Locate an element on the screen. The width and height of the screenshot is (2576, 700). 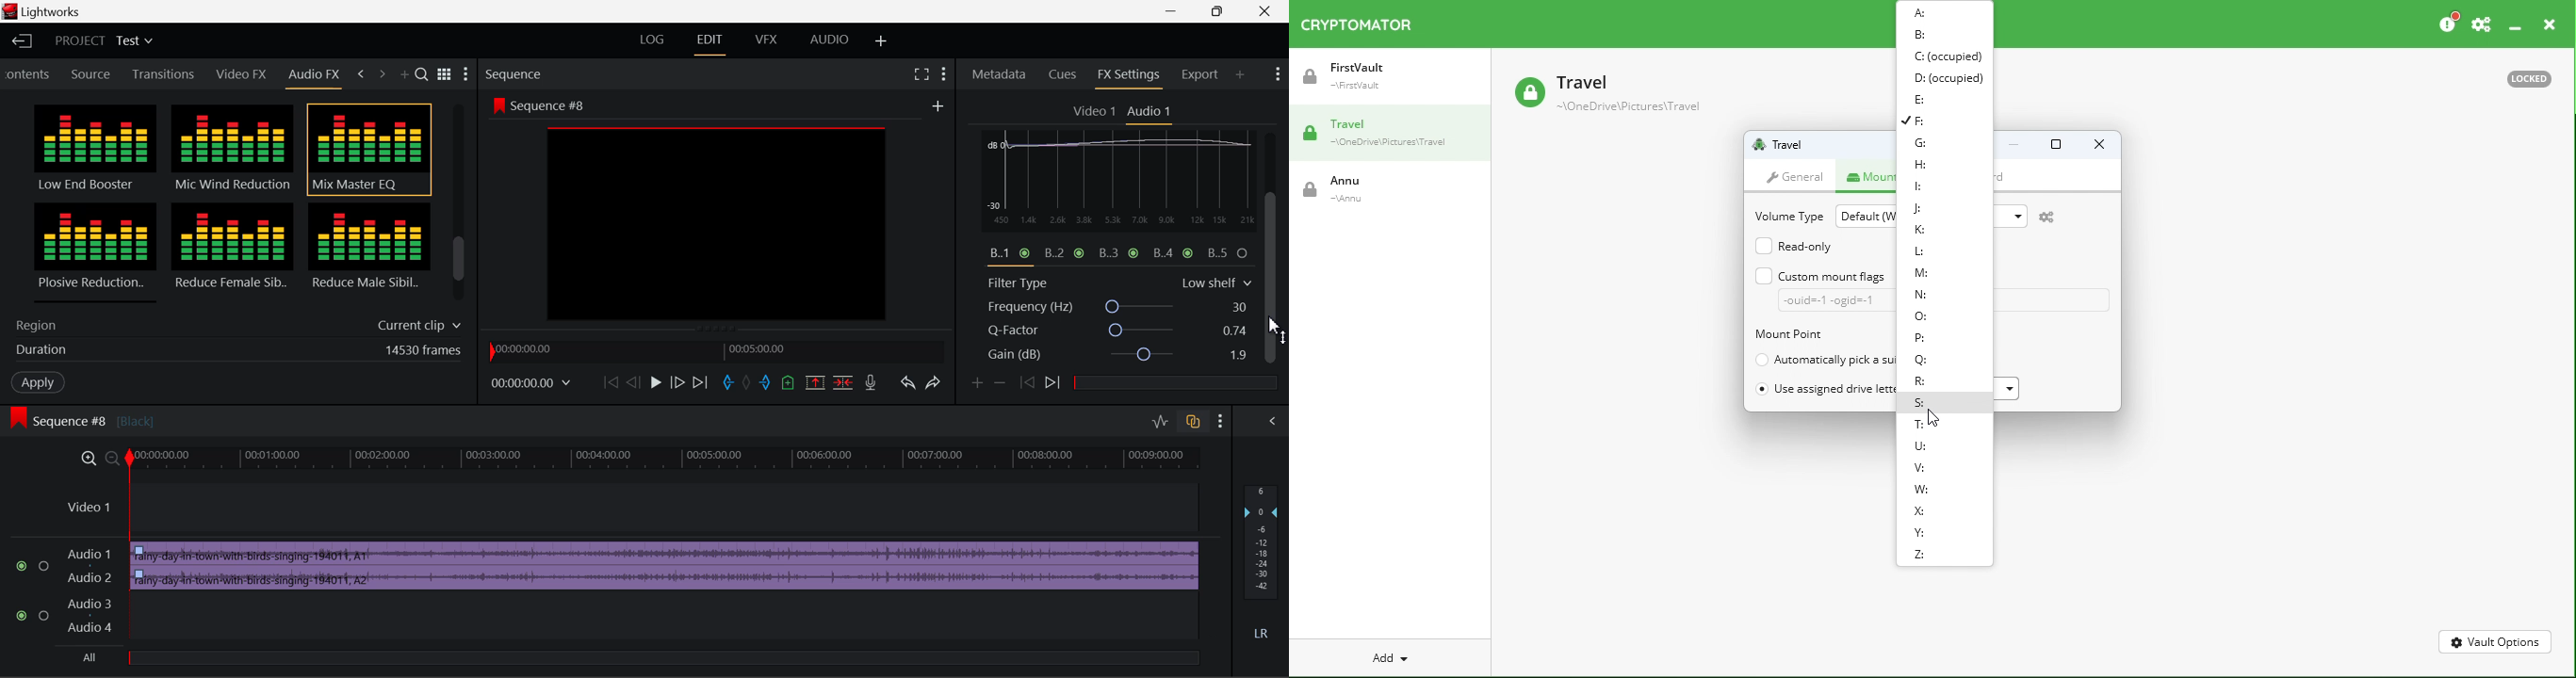
Video Layer is located at coordinates (629, 509).